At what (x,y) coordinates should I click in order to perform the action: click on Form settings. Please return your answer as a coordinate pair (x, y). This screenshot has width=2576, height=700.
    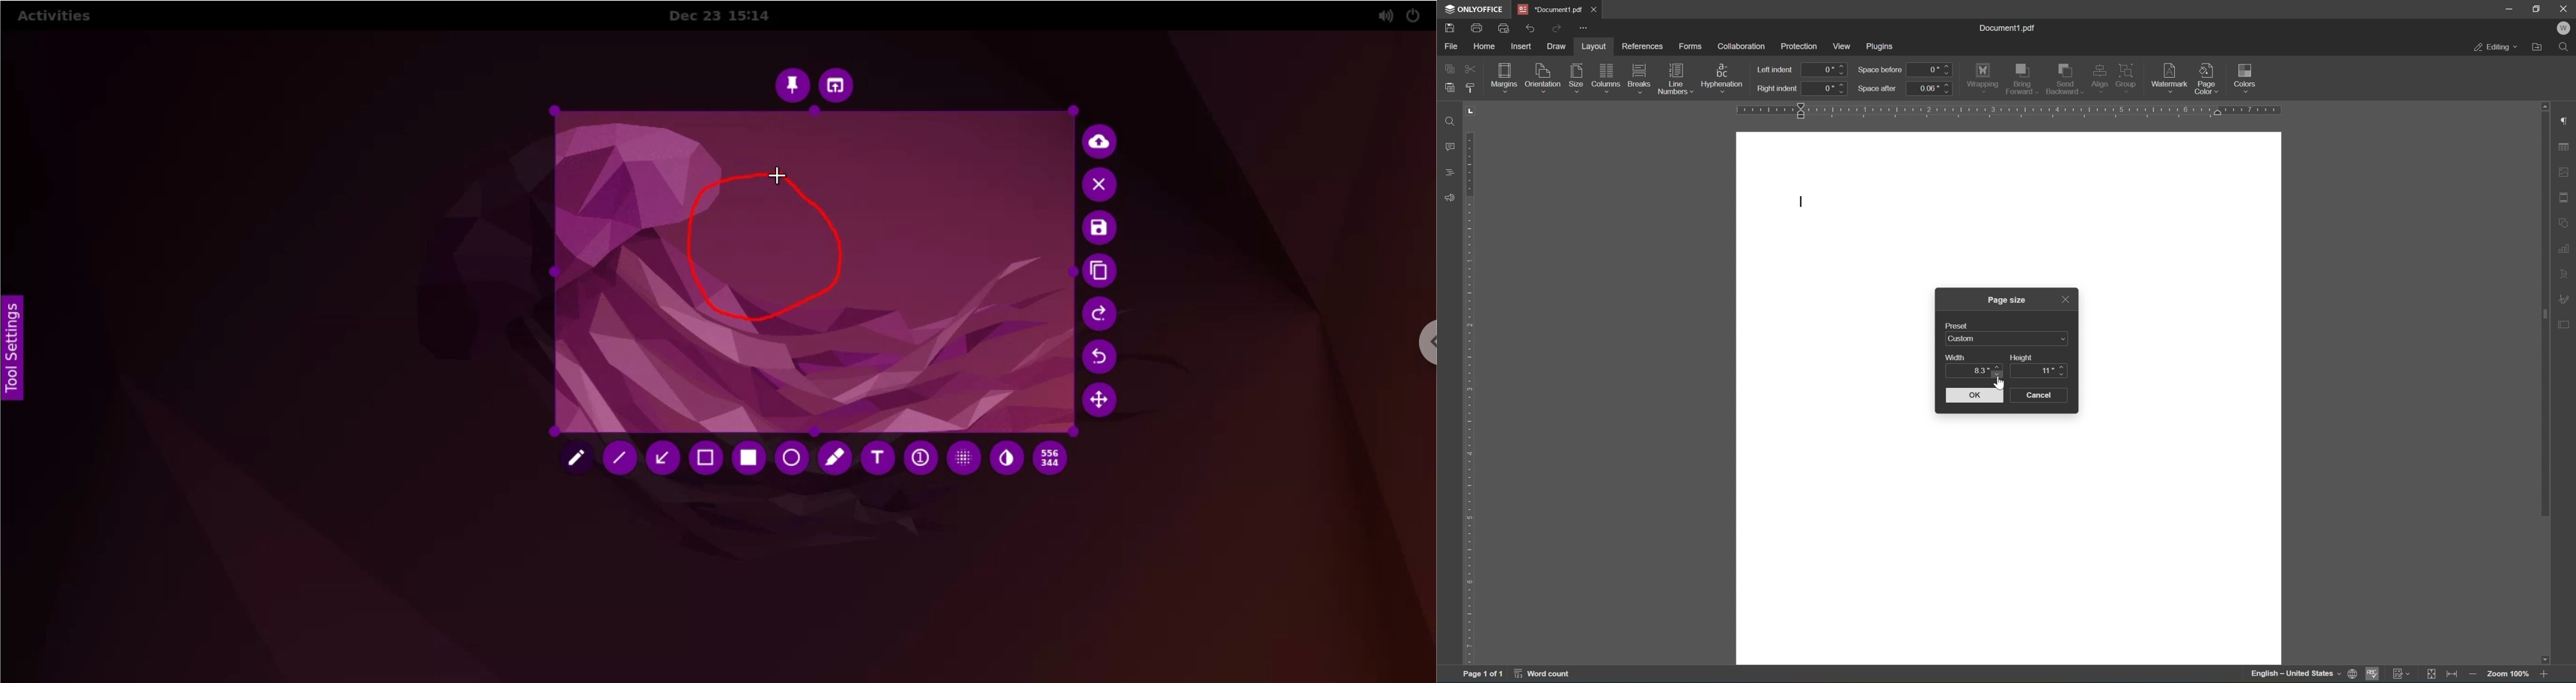
    Looking at the image, I should click on (2565, 323).